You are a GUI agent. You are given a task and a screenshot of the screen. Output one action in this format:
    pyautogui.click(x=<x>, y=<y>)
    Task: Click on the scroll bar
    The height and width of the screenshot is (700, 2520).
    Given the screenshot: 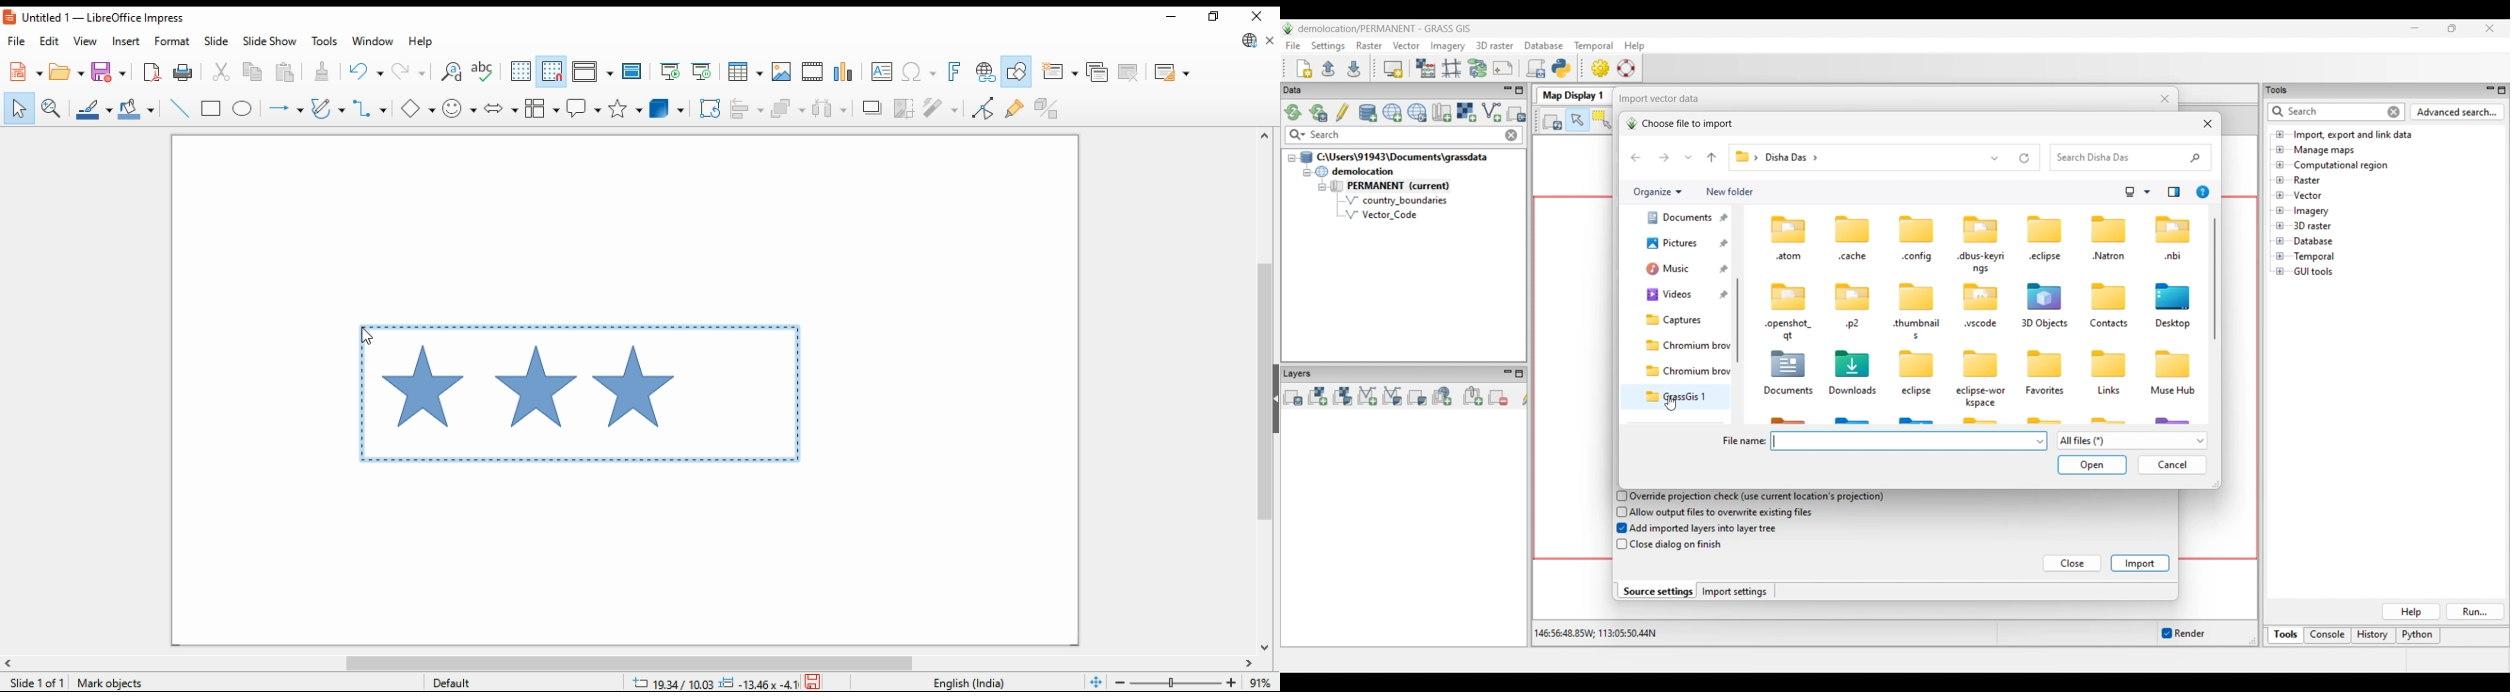 What is the action you would take?
    pyautogui.click(x=640, y=662)
    